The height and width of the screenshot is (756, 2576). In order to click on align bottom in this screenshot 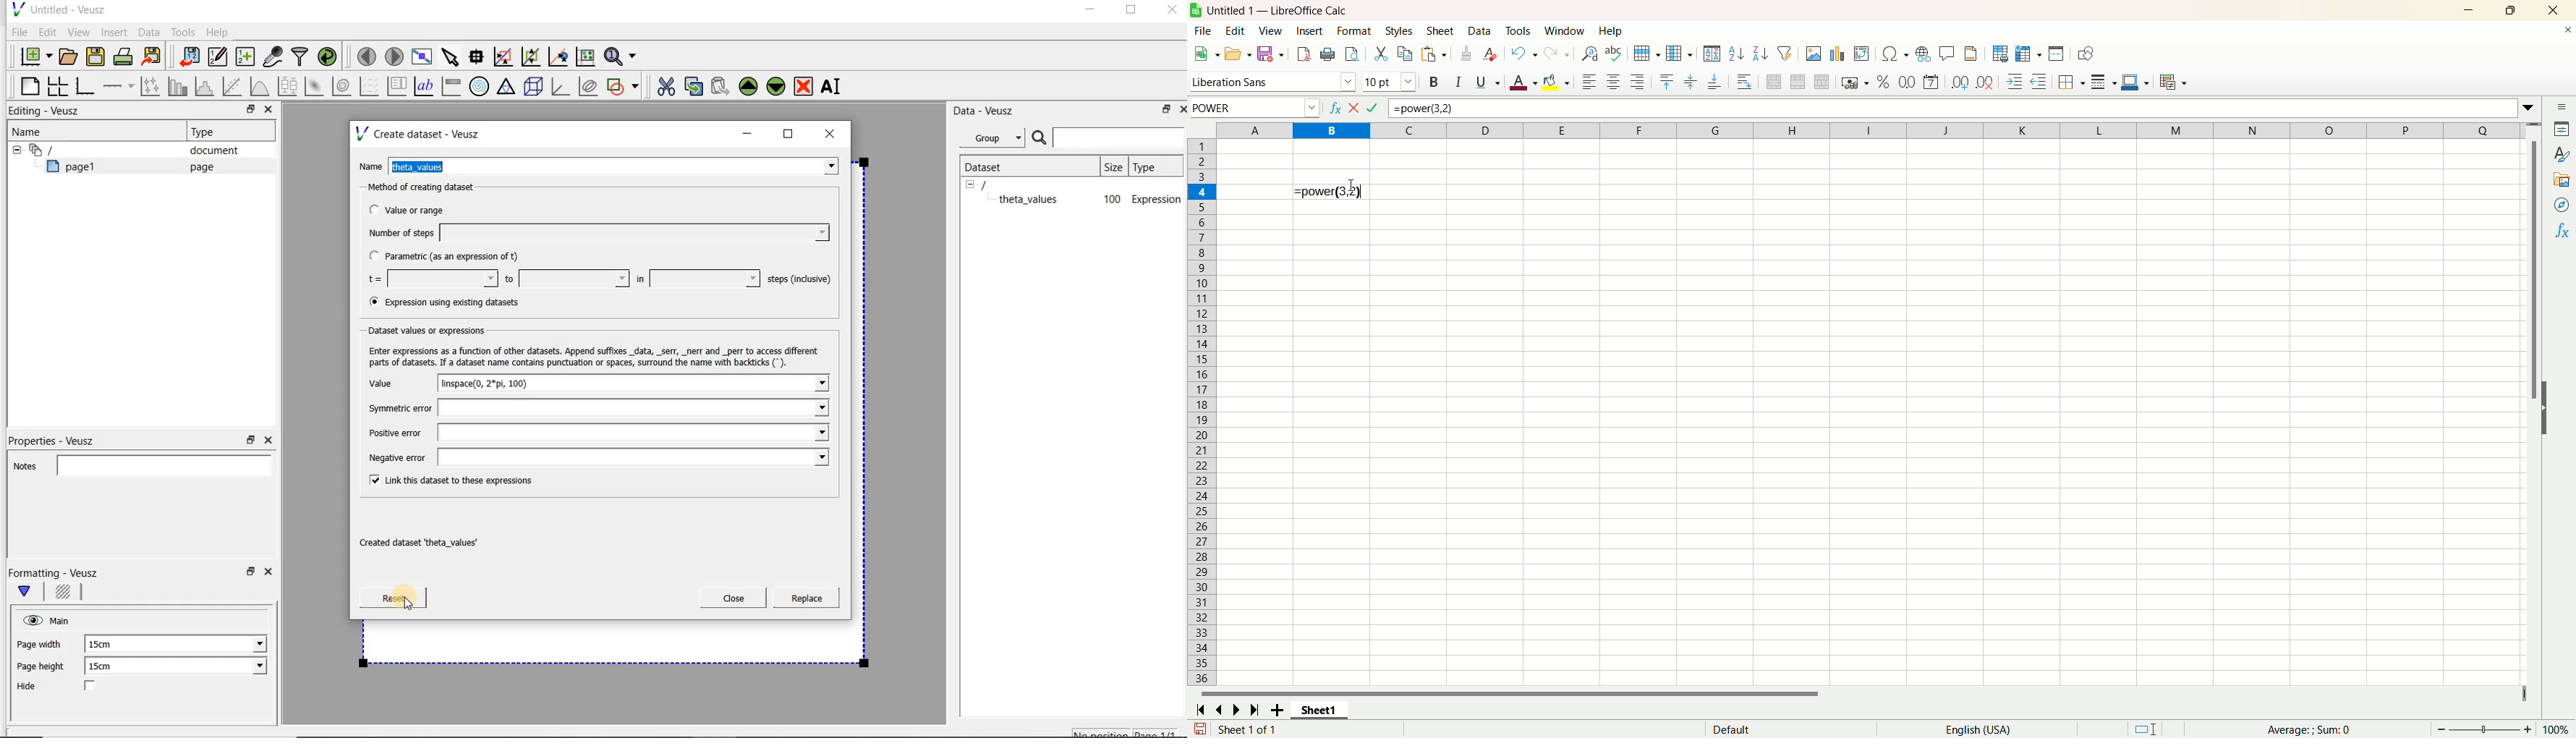, I will do `click(1716, 85)`.